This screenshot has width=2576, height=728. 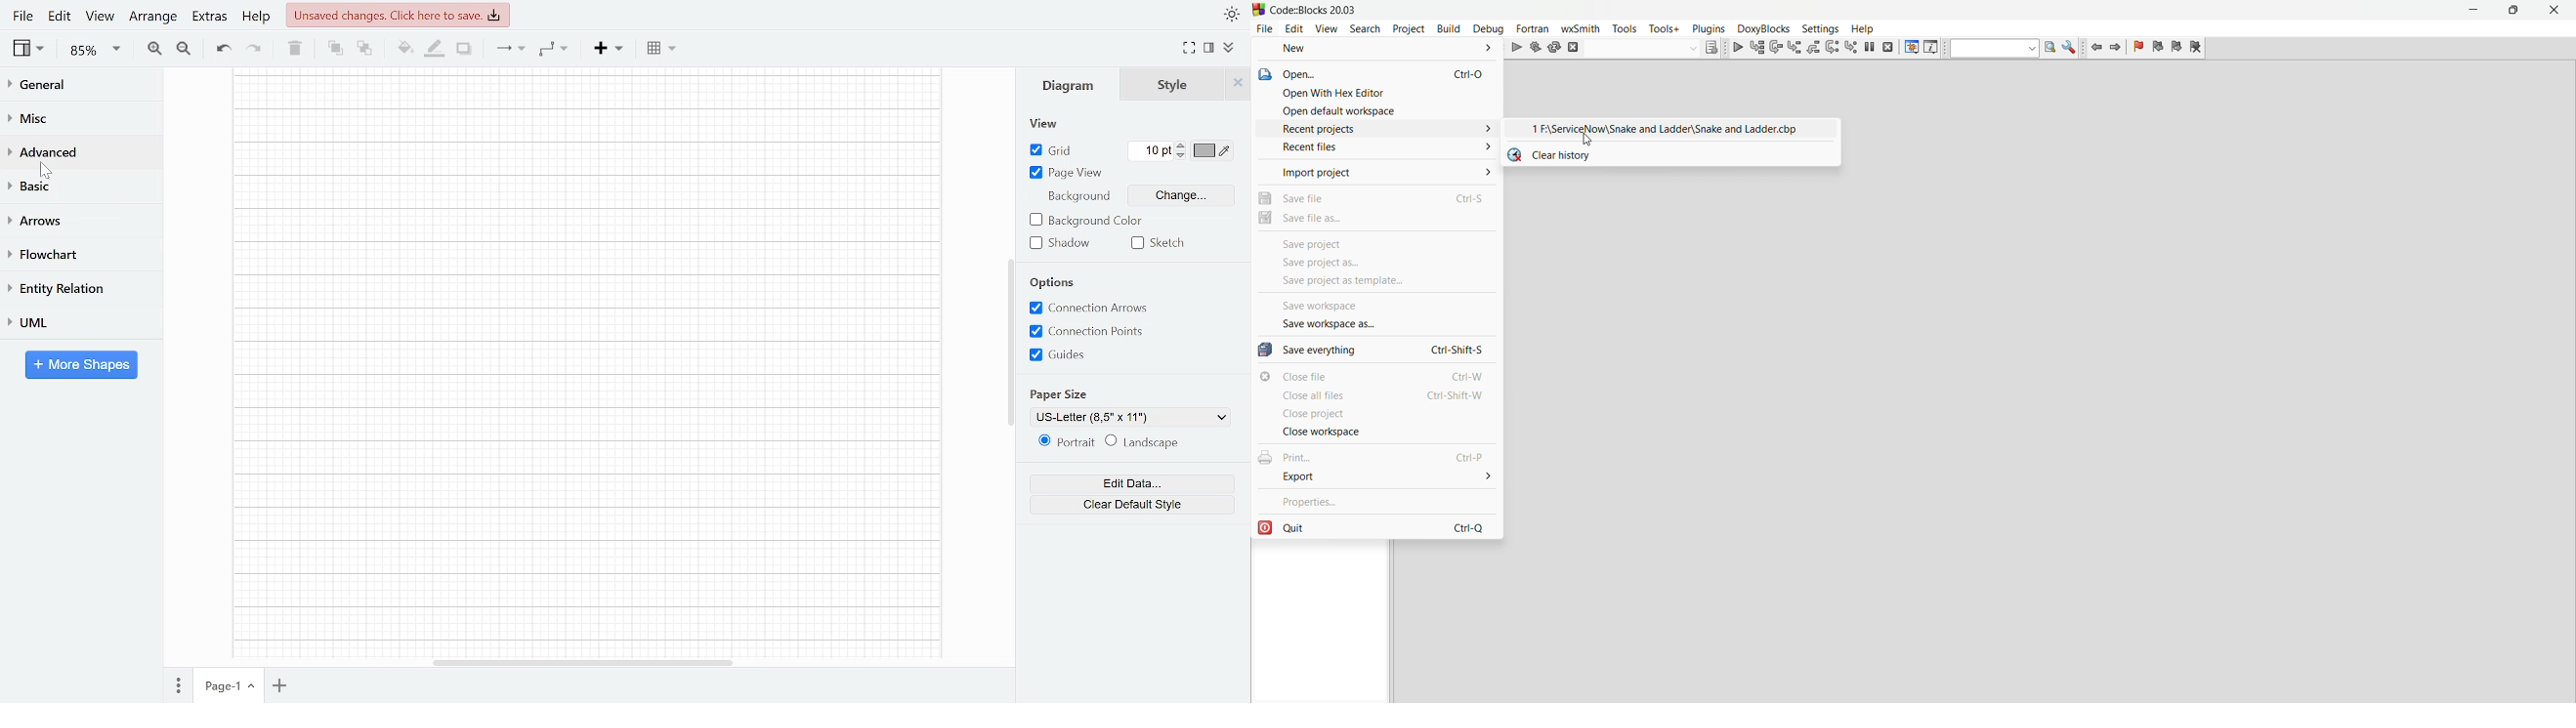 I want to click on text to search, so click(x=1994, y=48).